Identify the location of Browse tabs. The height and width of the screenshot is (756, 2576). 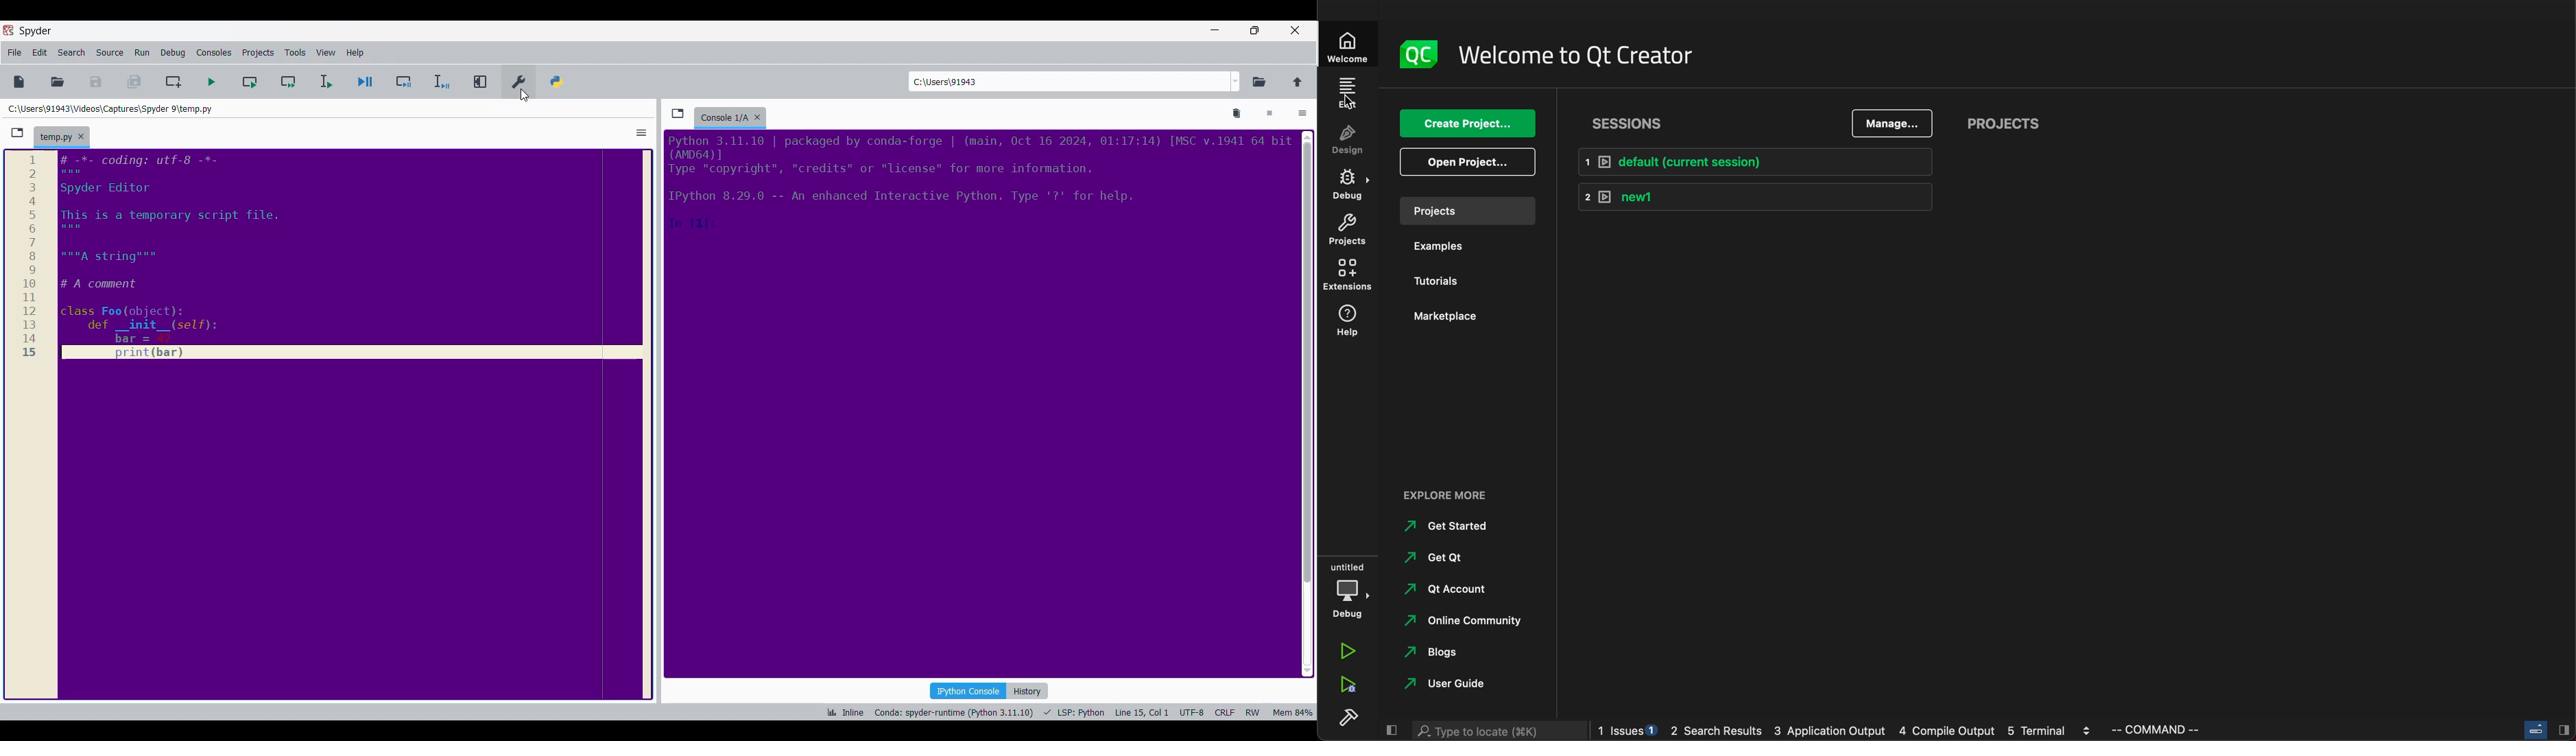
(17, 132).